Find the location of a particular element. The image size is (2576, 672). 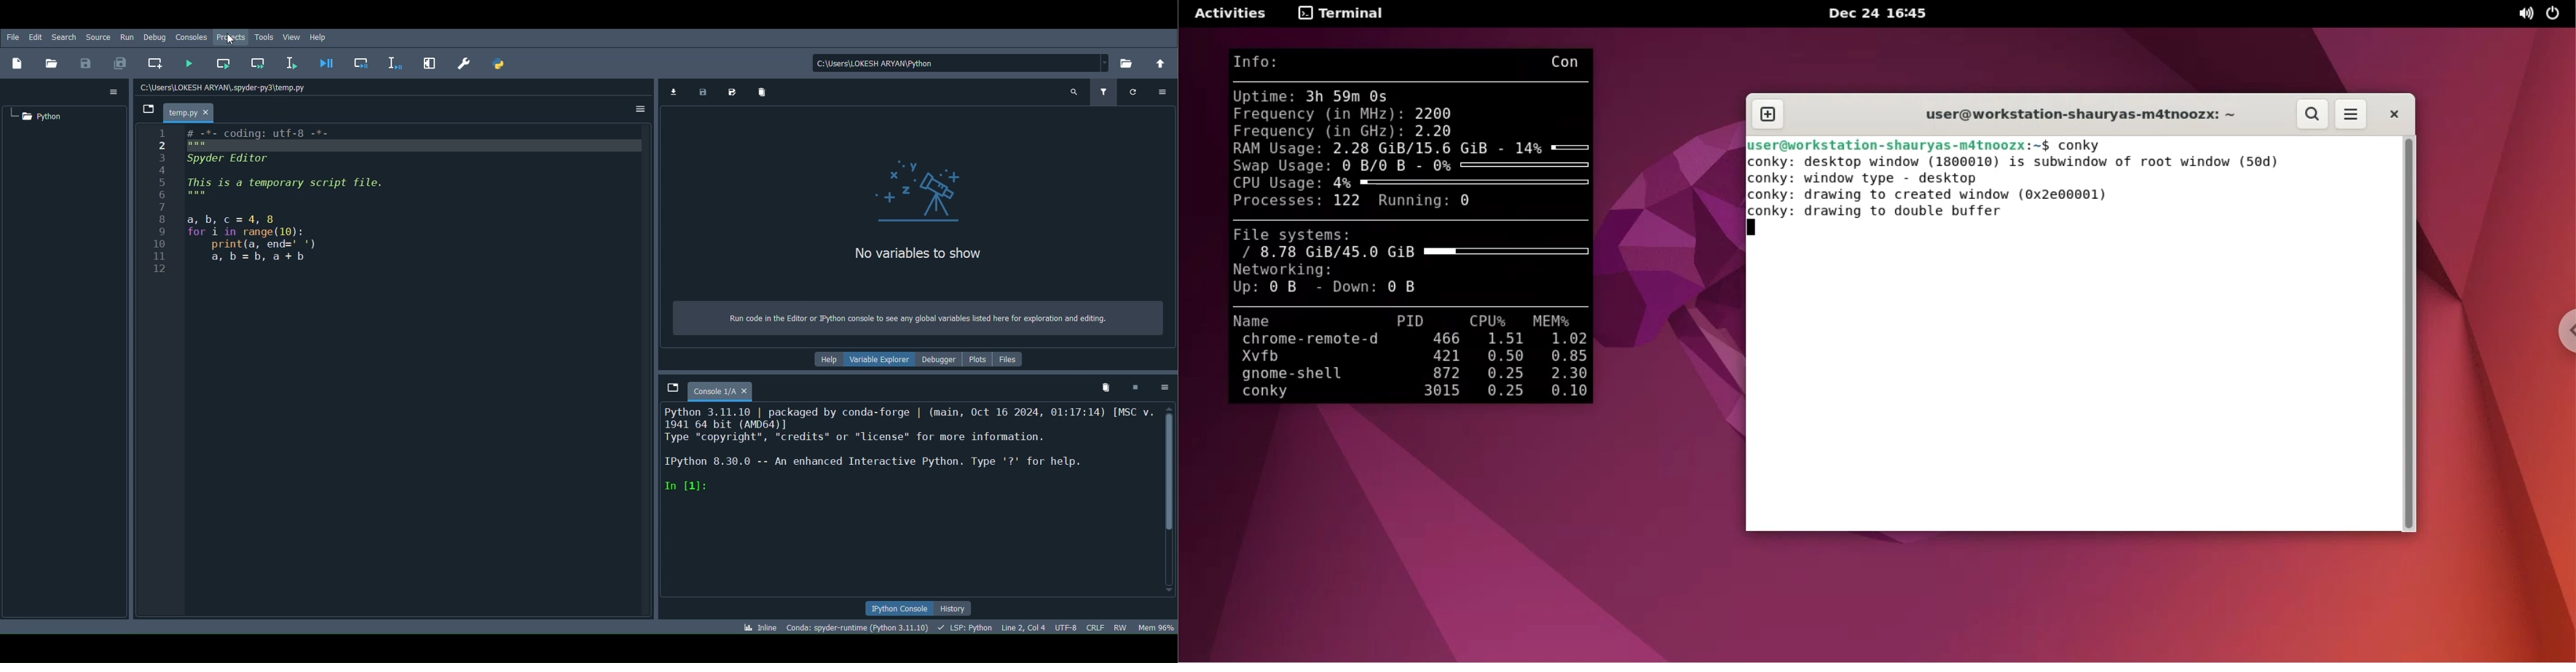

Remove all variables from namespace is located at coordinates (1108, 387).